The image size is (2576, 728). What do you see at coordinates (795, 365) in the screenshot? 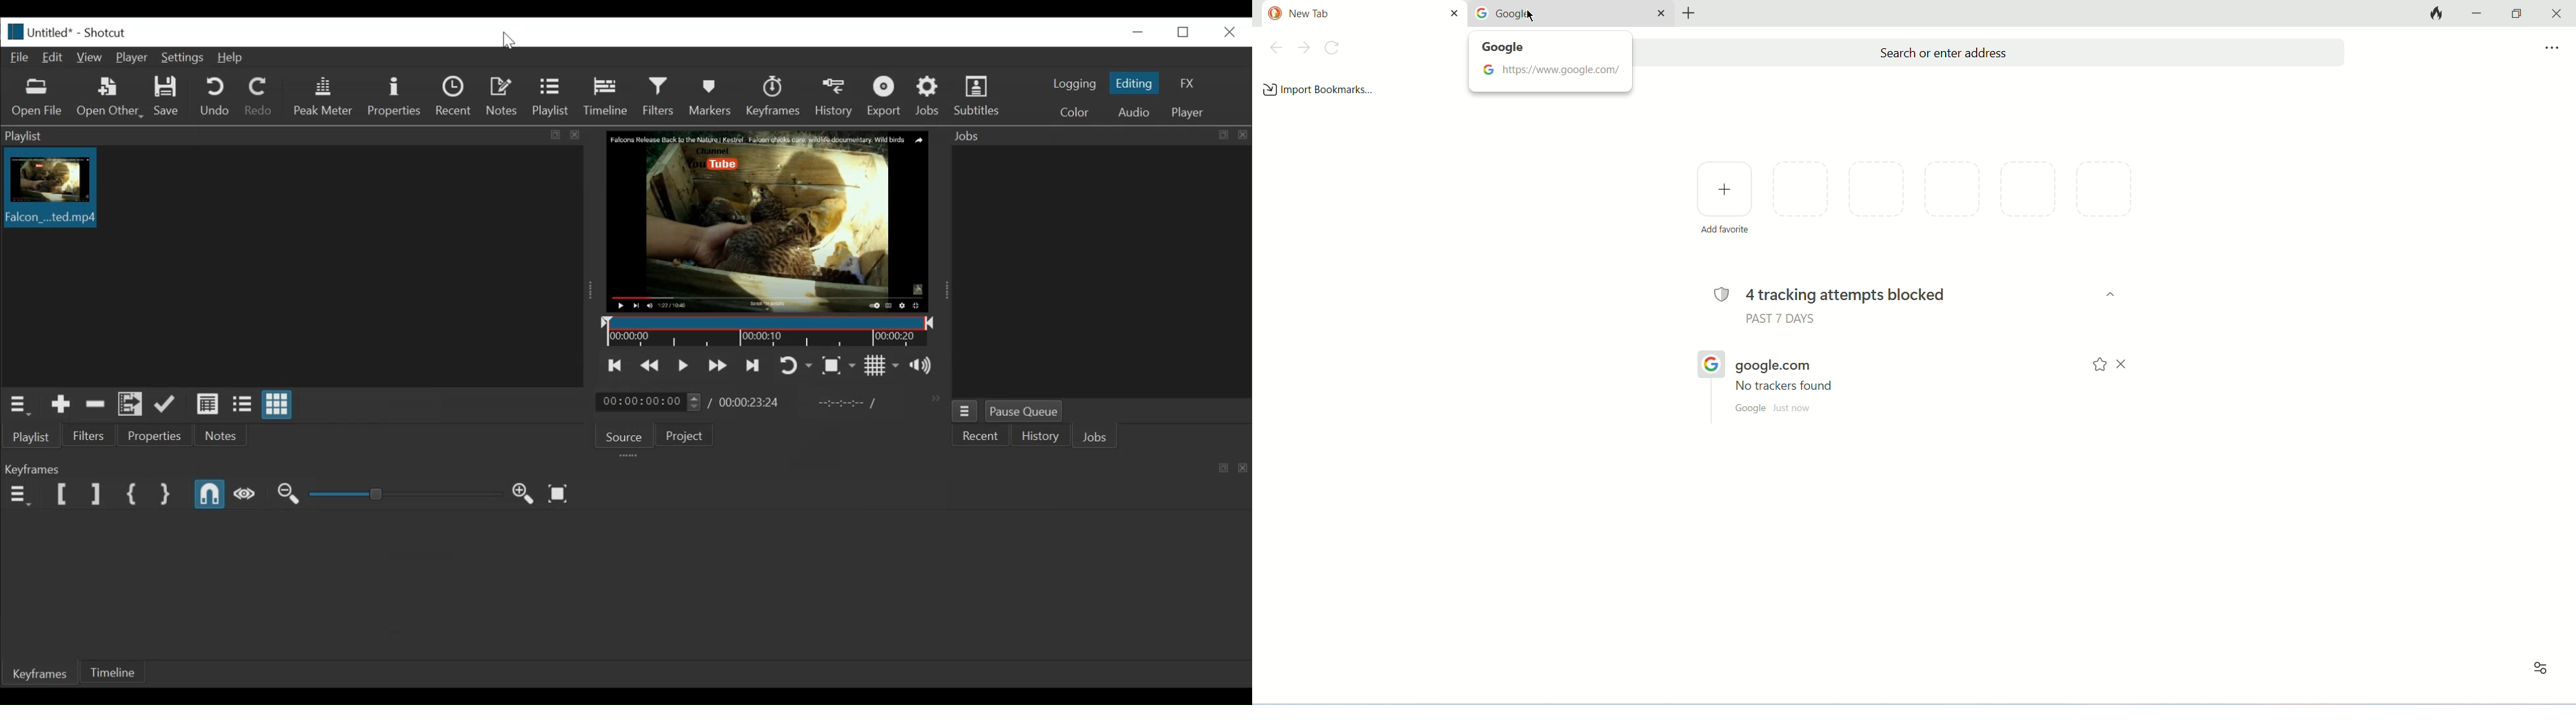
I see `Toggle Zoom` at bounding box center [795, 365].